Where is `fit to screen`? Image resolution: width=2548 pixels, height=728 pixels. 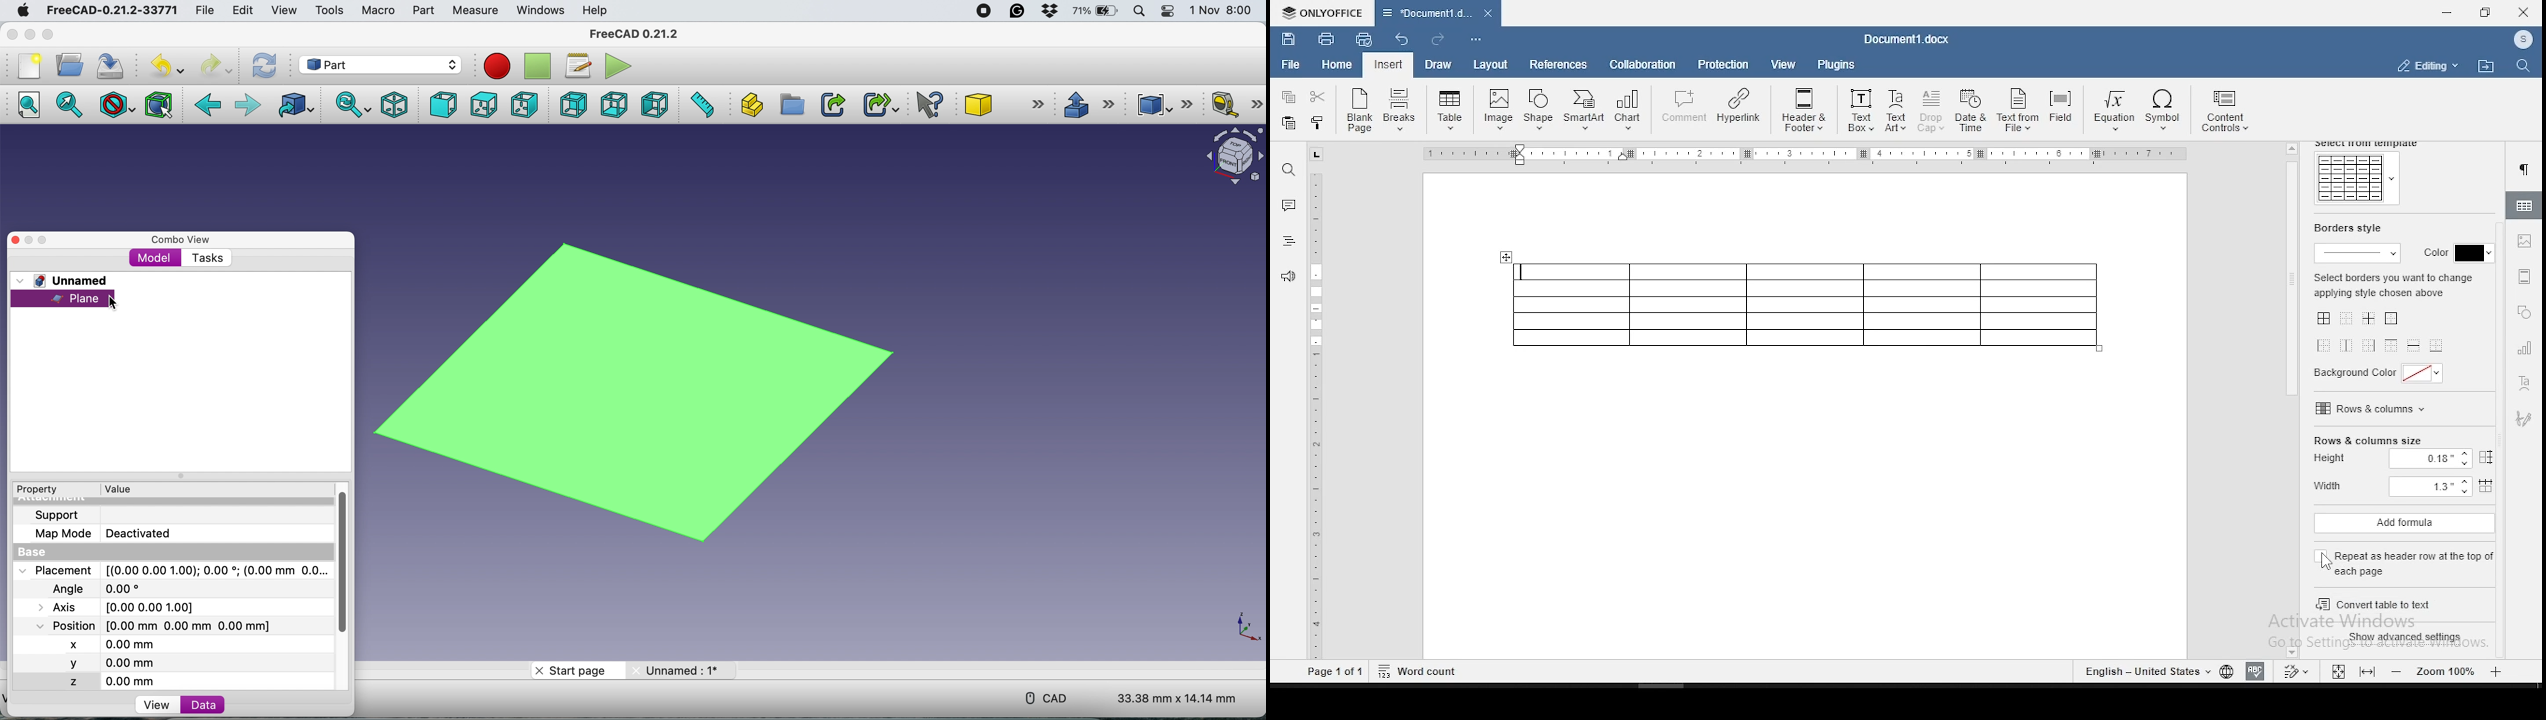
fit to screen is located at coordinates (2366, 672).